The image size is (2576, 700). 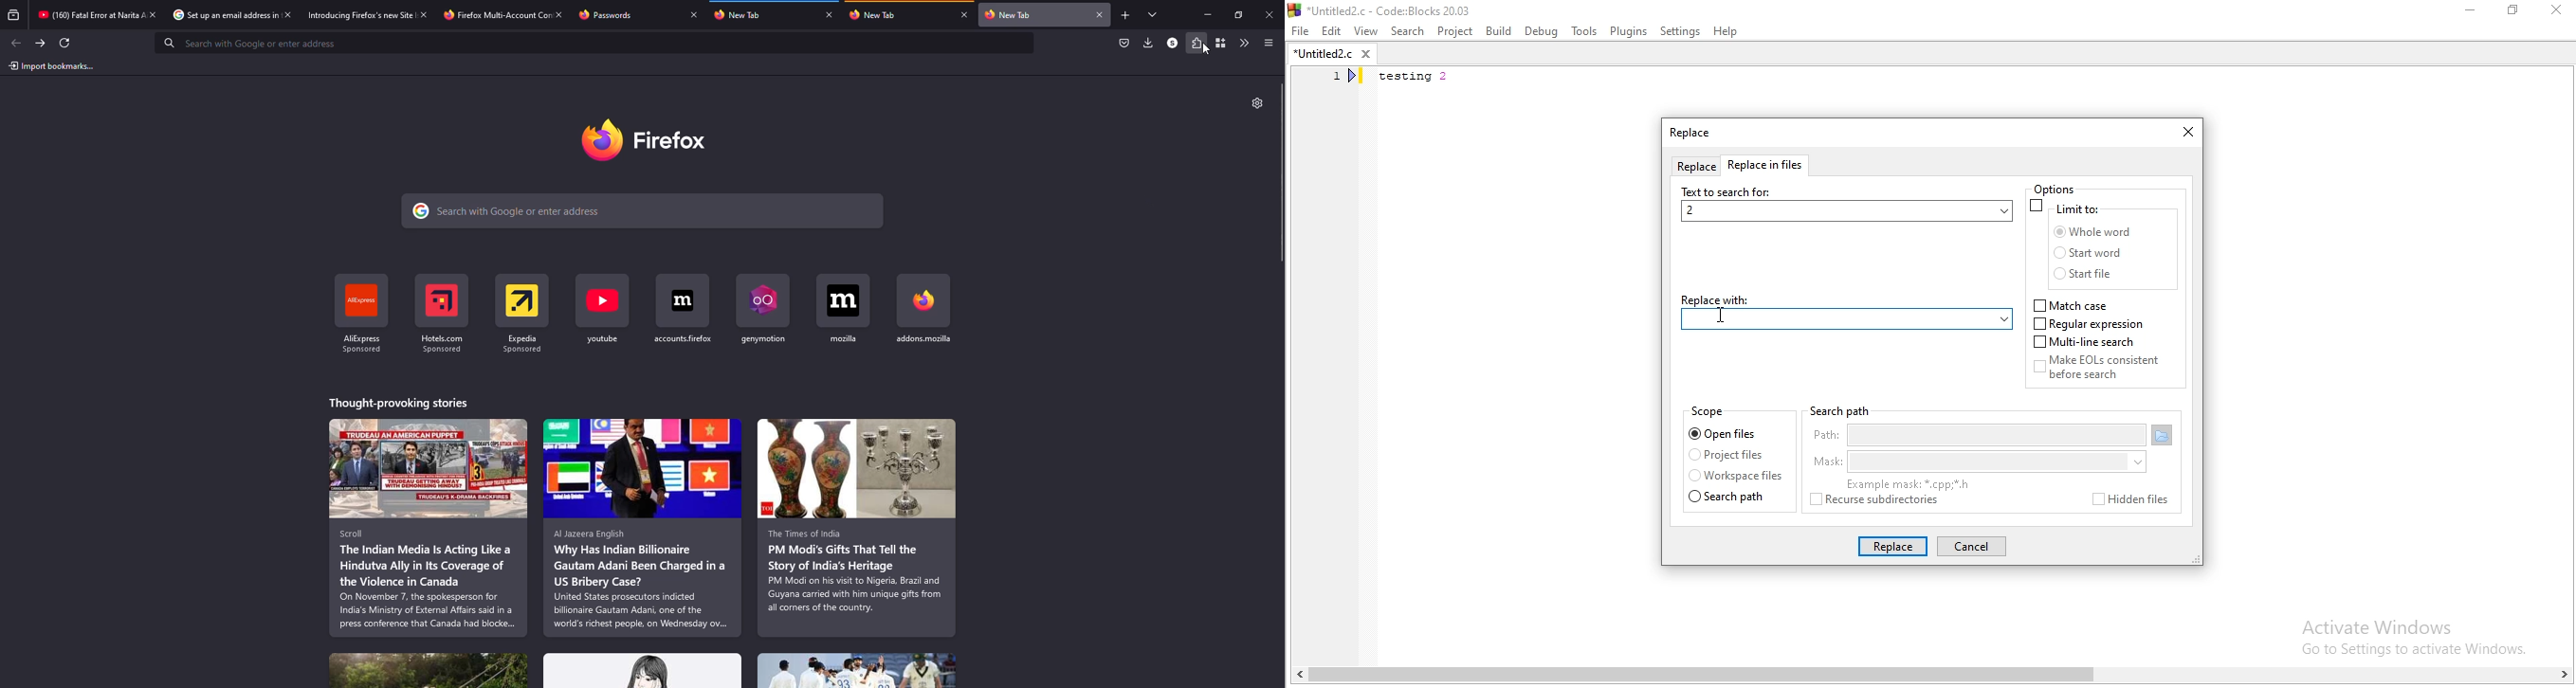 What do you see at coordinates (604, 313) in the screenshot?
I see `shortcut` at bounding box center [604, 313].